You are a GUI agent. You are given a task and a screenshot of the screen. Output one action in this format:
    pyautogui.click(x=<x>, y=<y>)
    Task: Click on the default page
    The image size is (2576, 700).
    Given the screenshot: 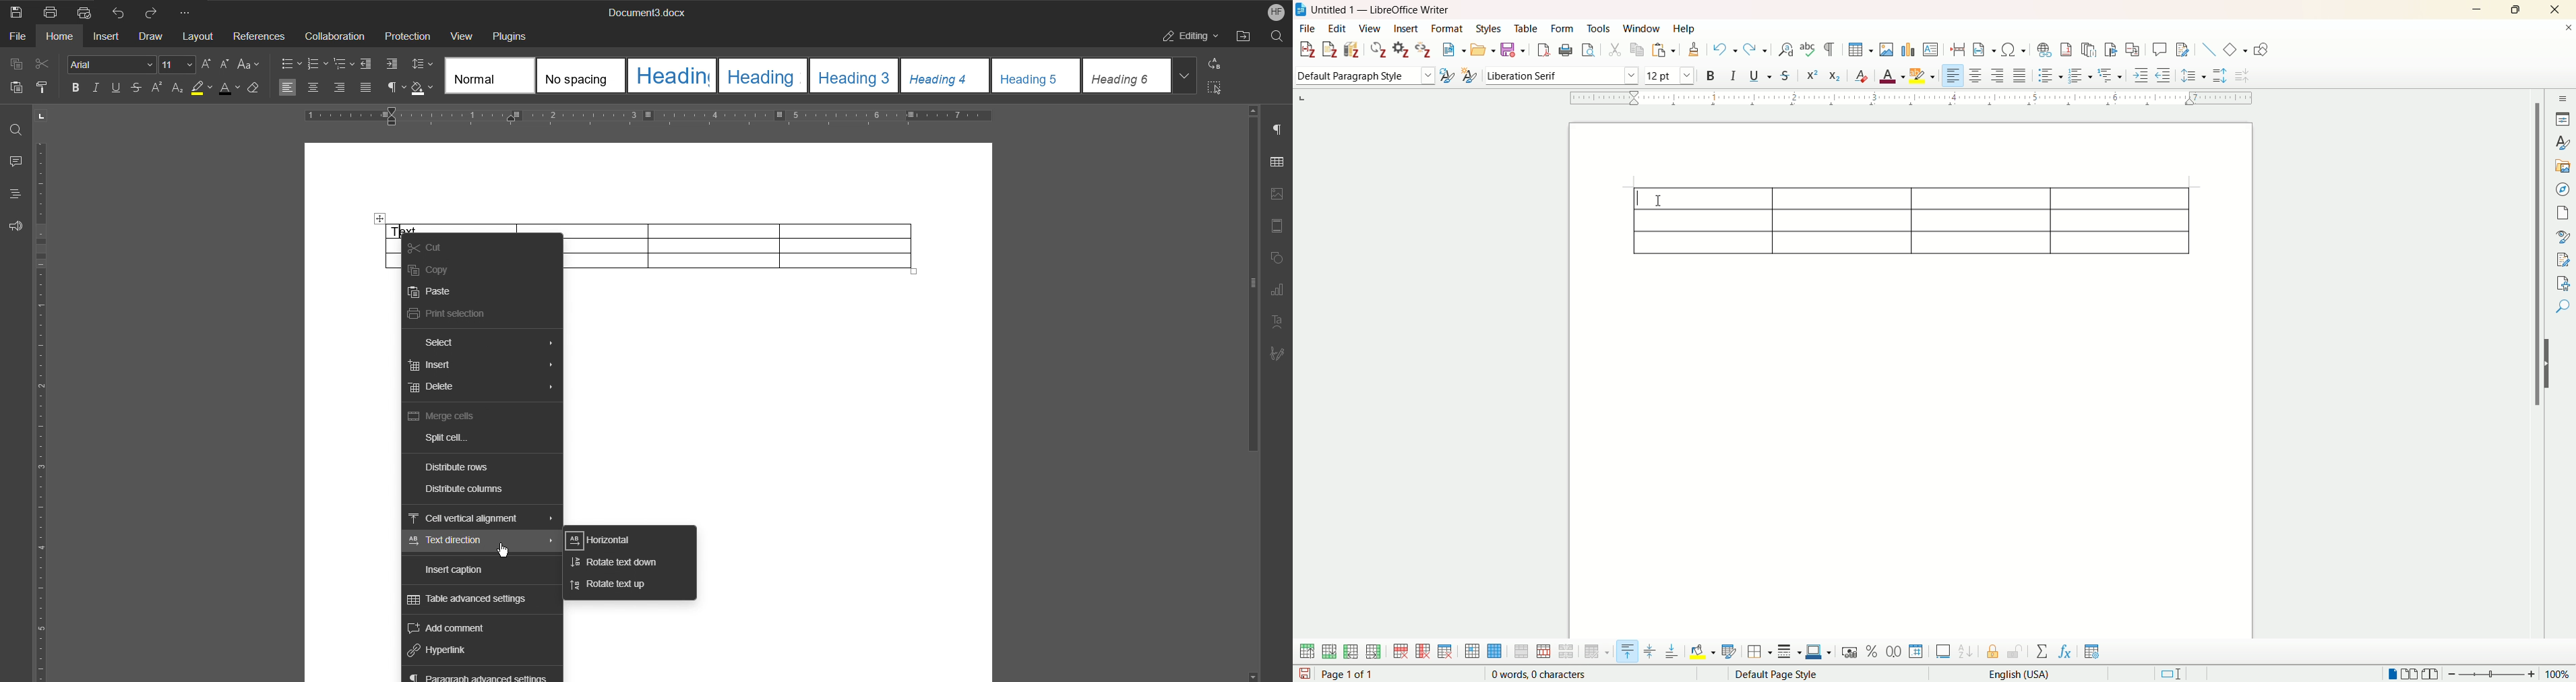 What is the action you would take?
    pyautogui.click(x=1812, y=673)
    